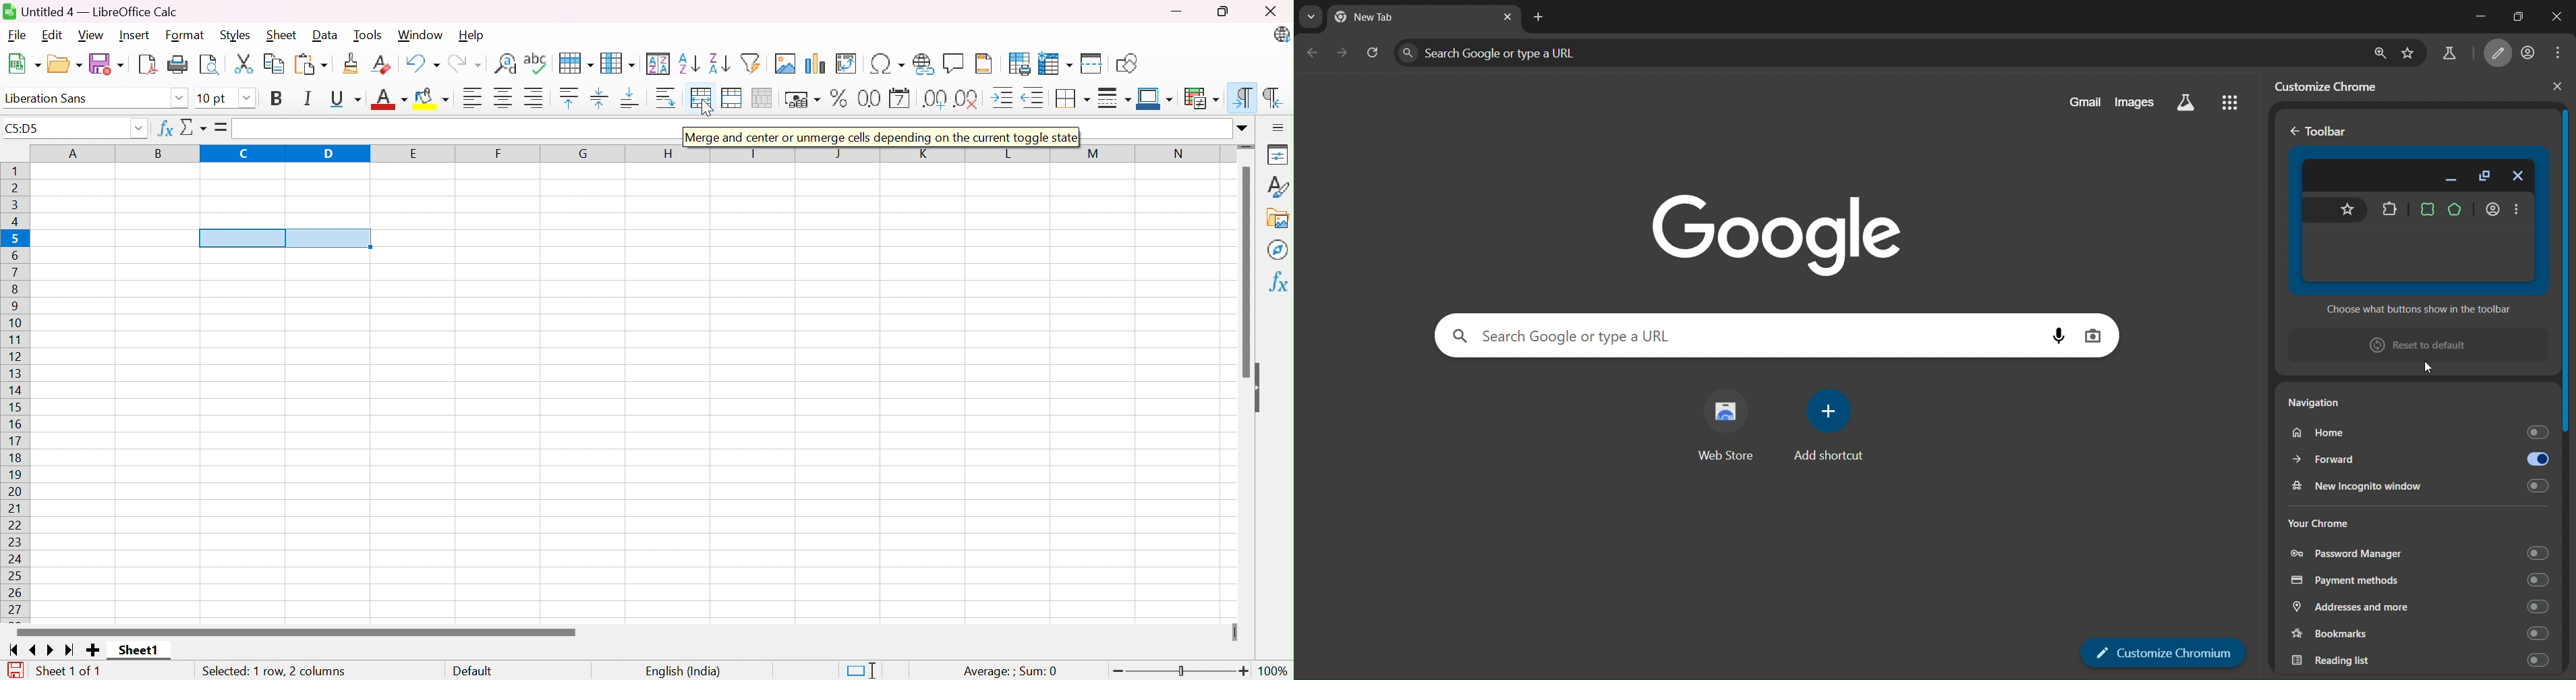  I want to click on images, so click(2133, 102).